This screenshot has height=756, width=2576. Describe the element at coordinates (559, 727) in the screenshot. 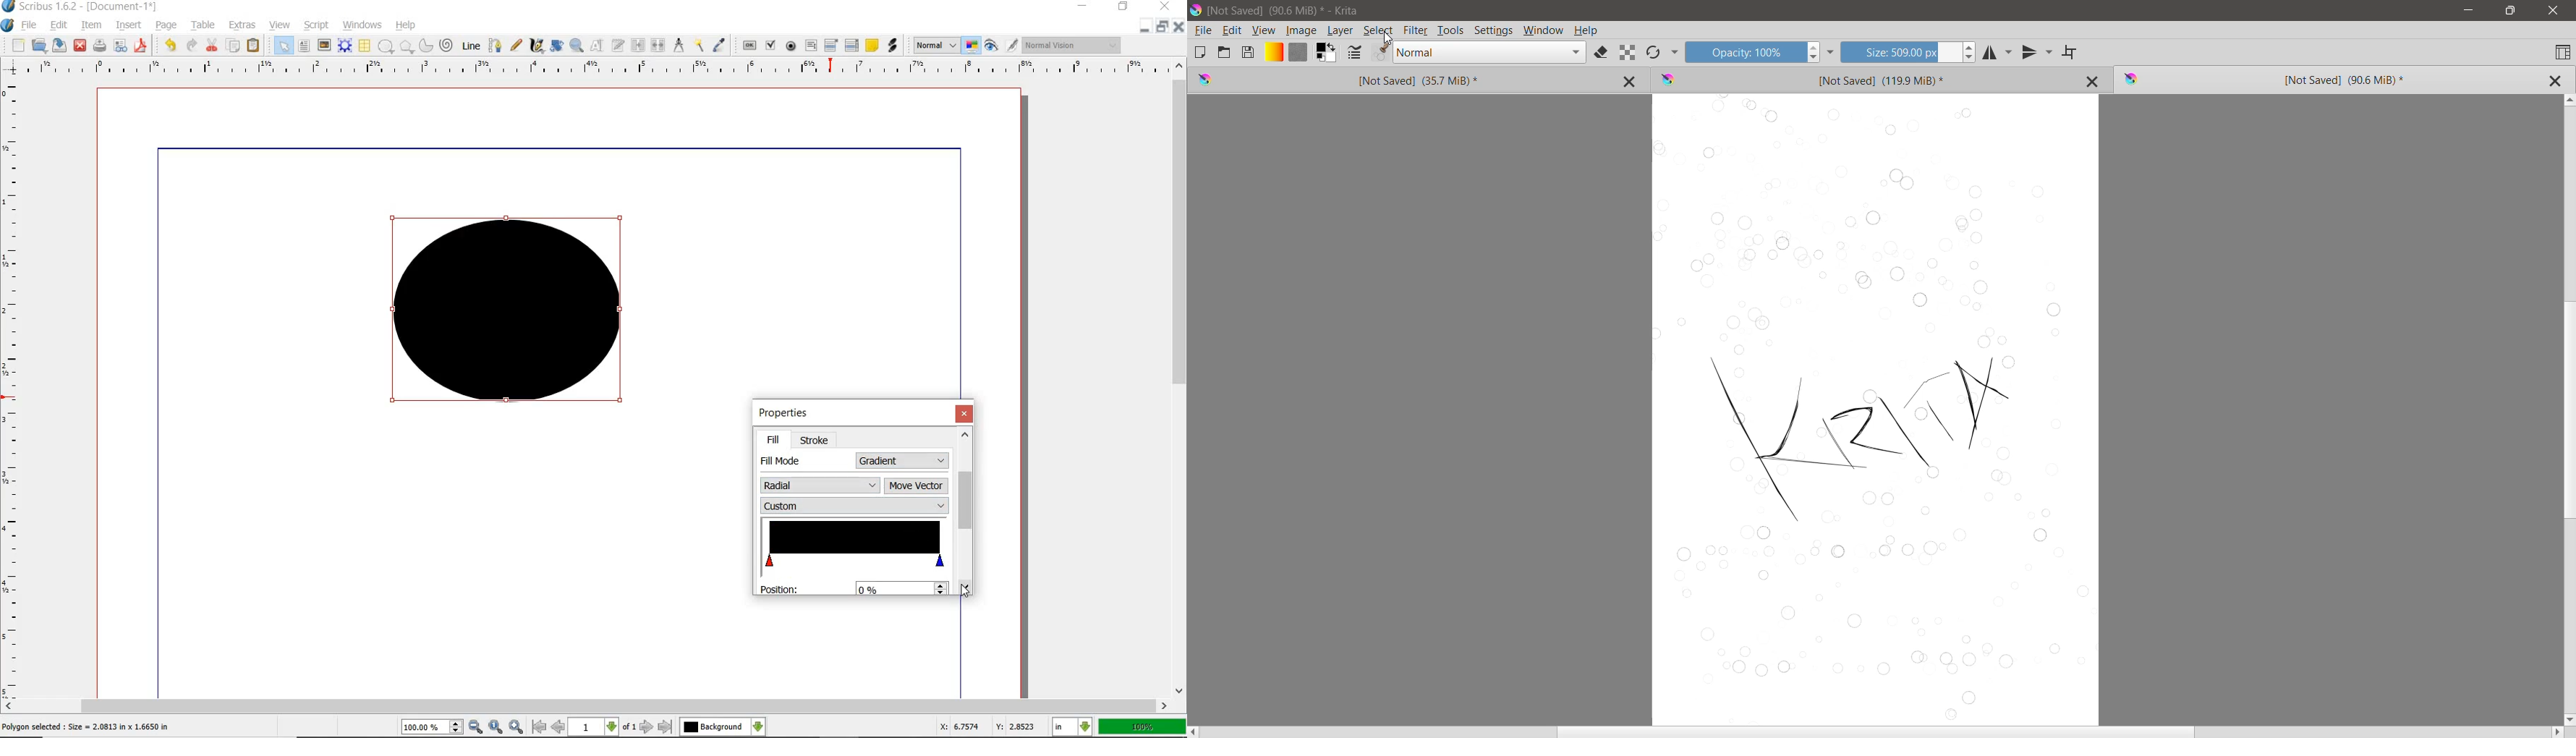

I see `previous` at that location.